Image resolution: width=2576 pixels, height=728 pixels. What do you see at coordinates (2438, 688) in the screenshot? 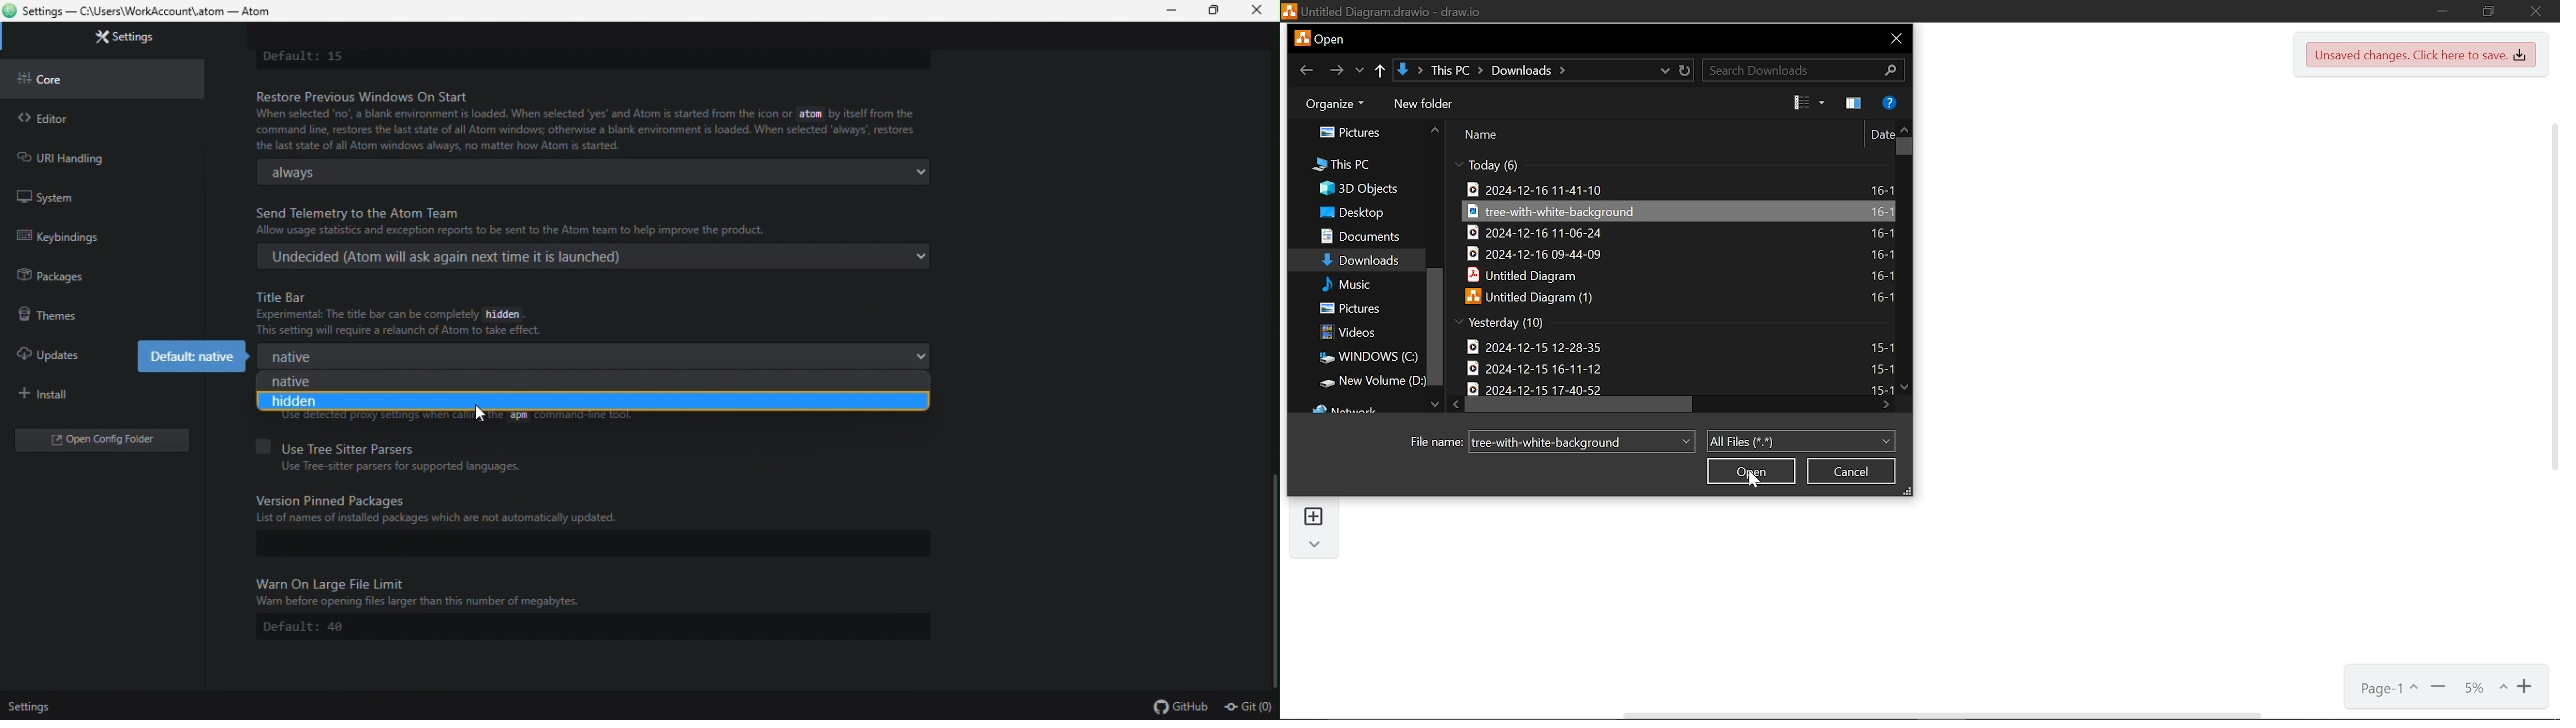
I see `Zoom out` at bounding box center [2438, 688].